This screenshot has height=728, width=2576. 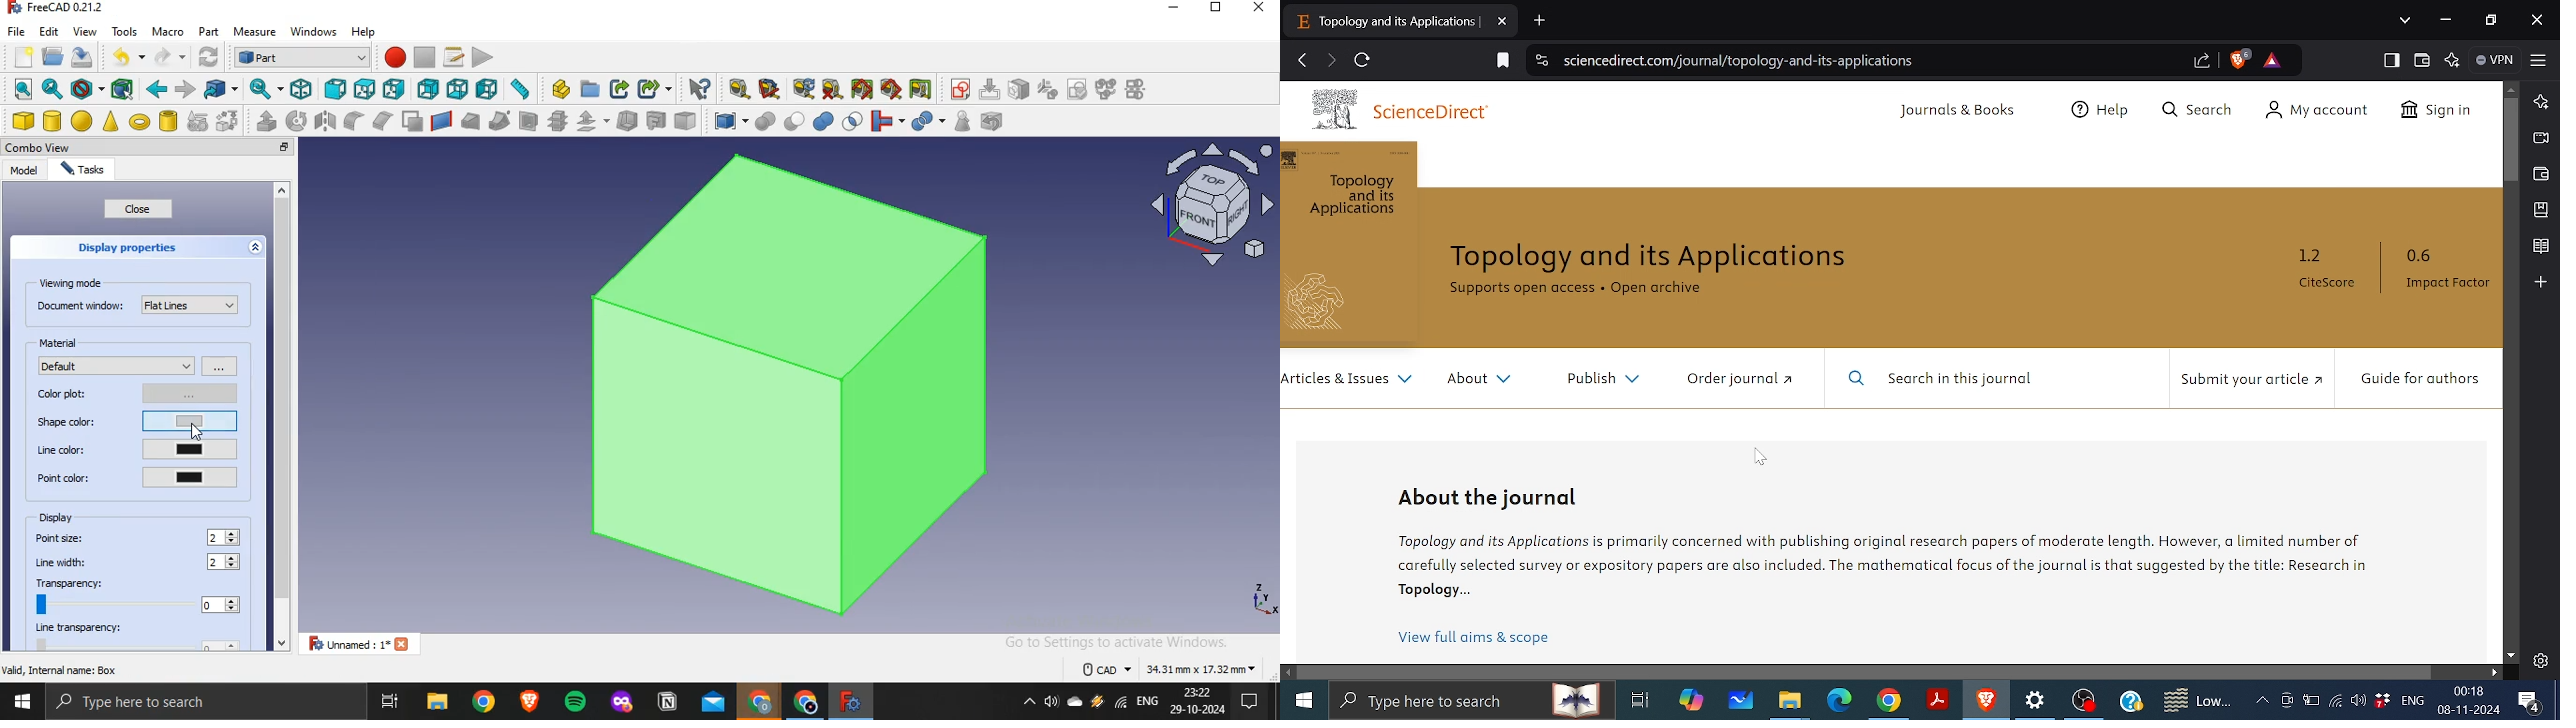 I want to click on Notifications, so click(x=2530, y=701).